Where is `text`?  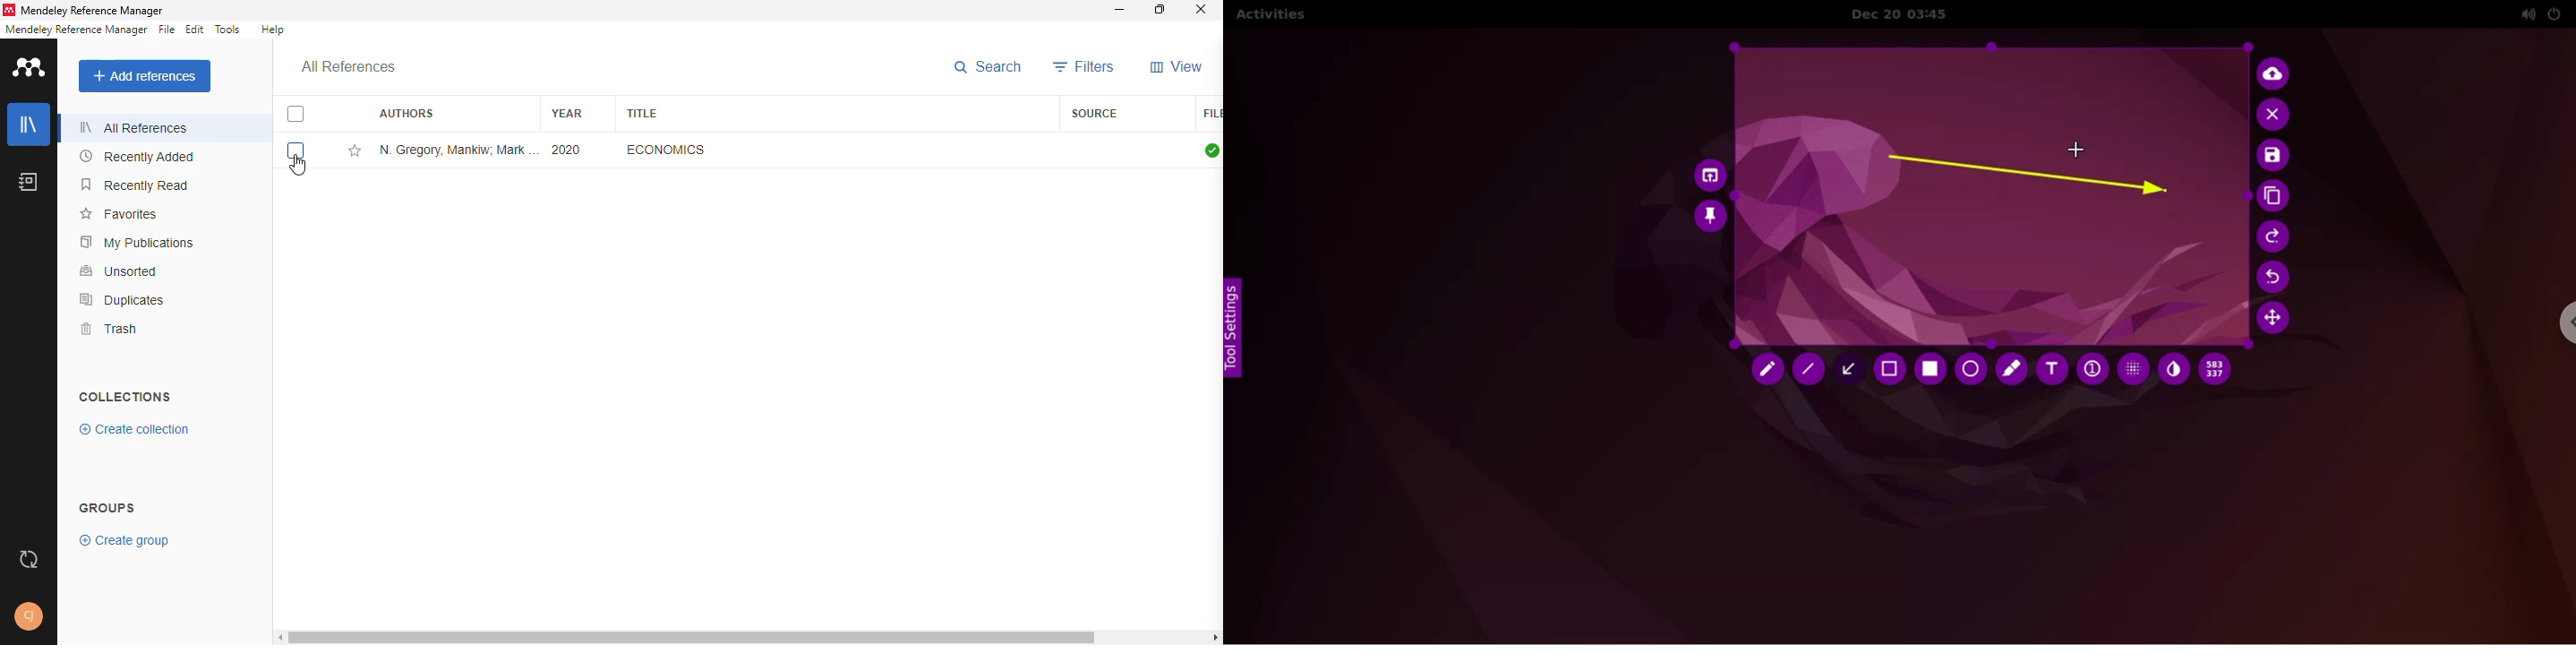
text is located at coordinates (2052, 372).